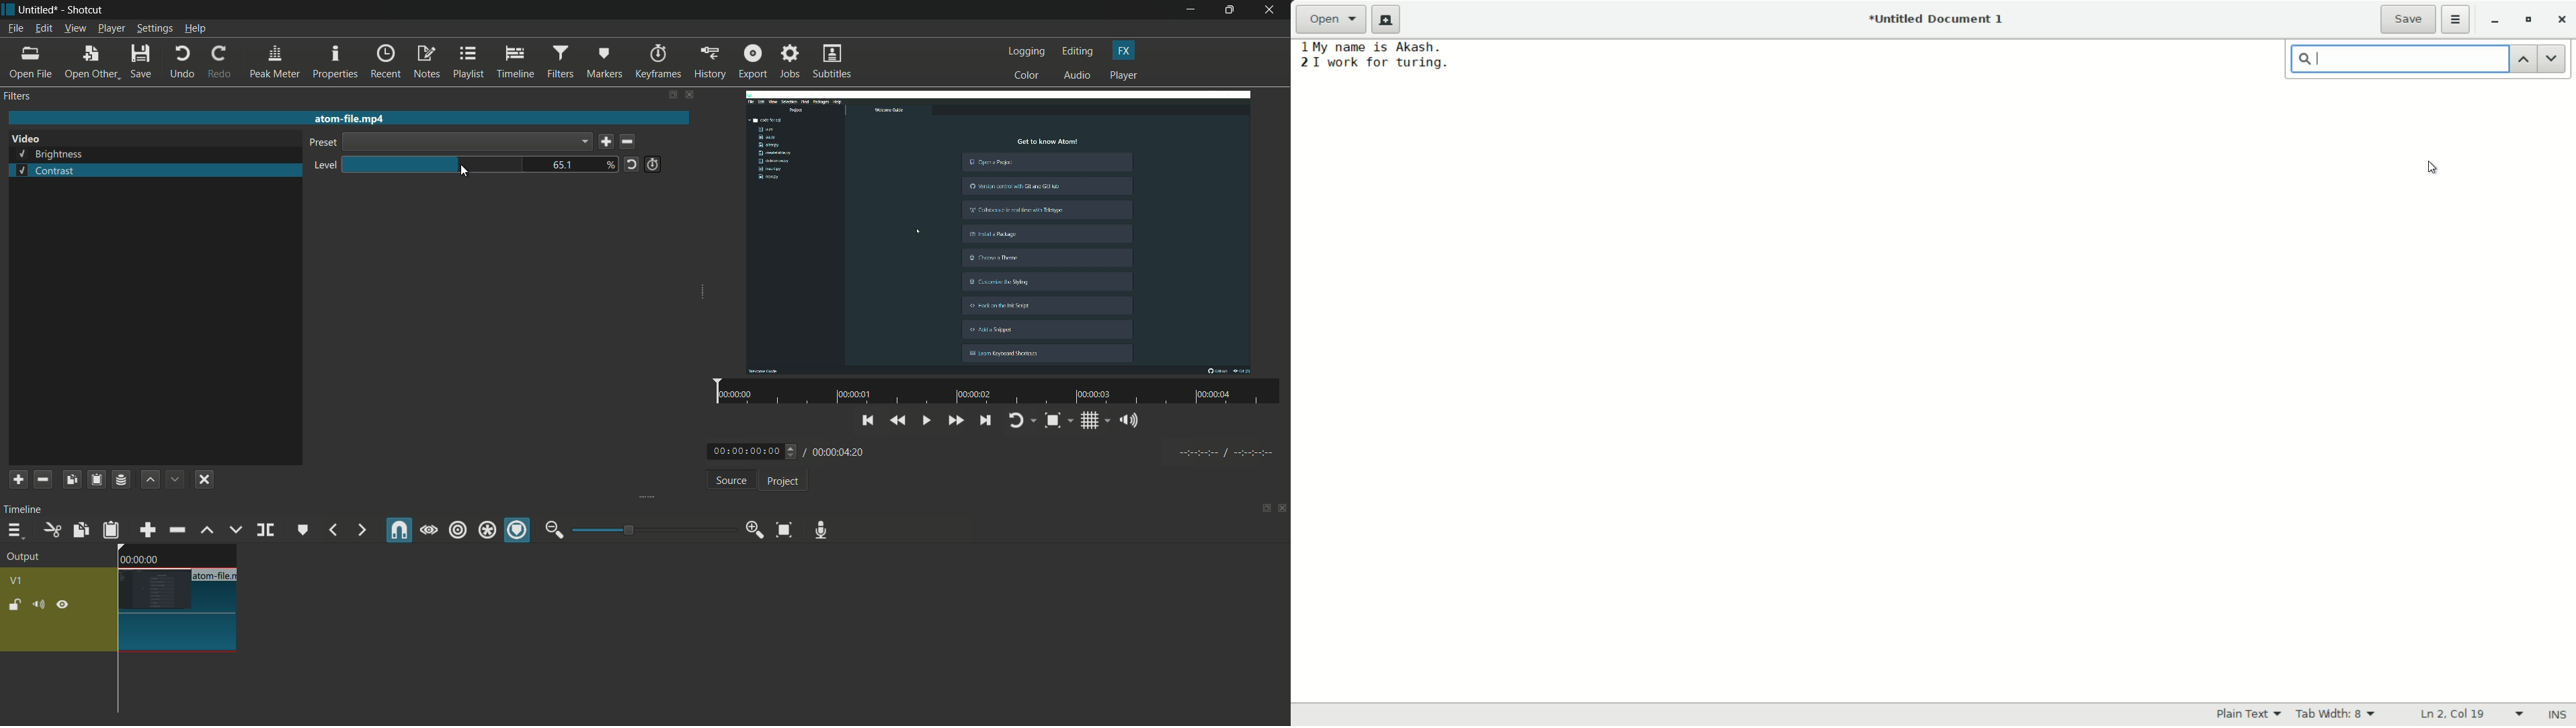 The height and width of the screenshot is (728, 2576). Describe the element at coordinates (19, 579) in the screenshot. I see `v1` at that location.